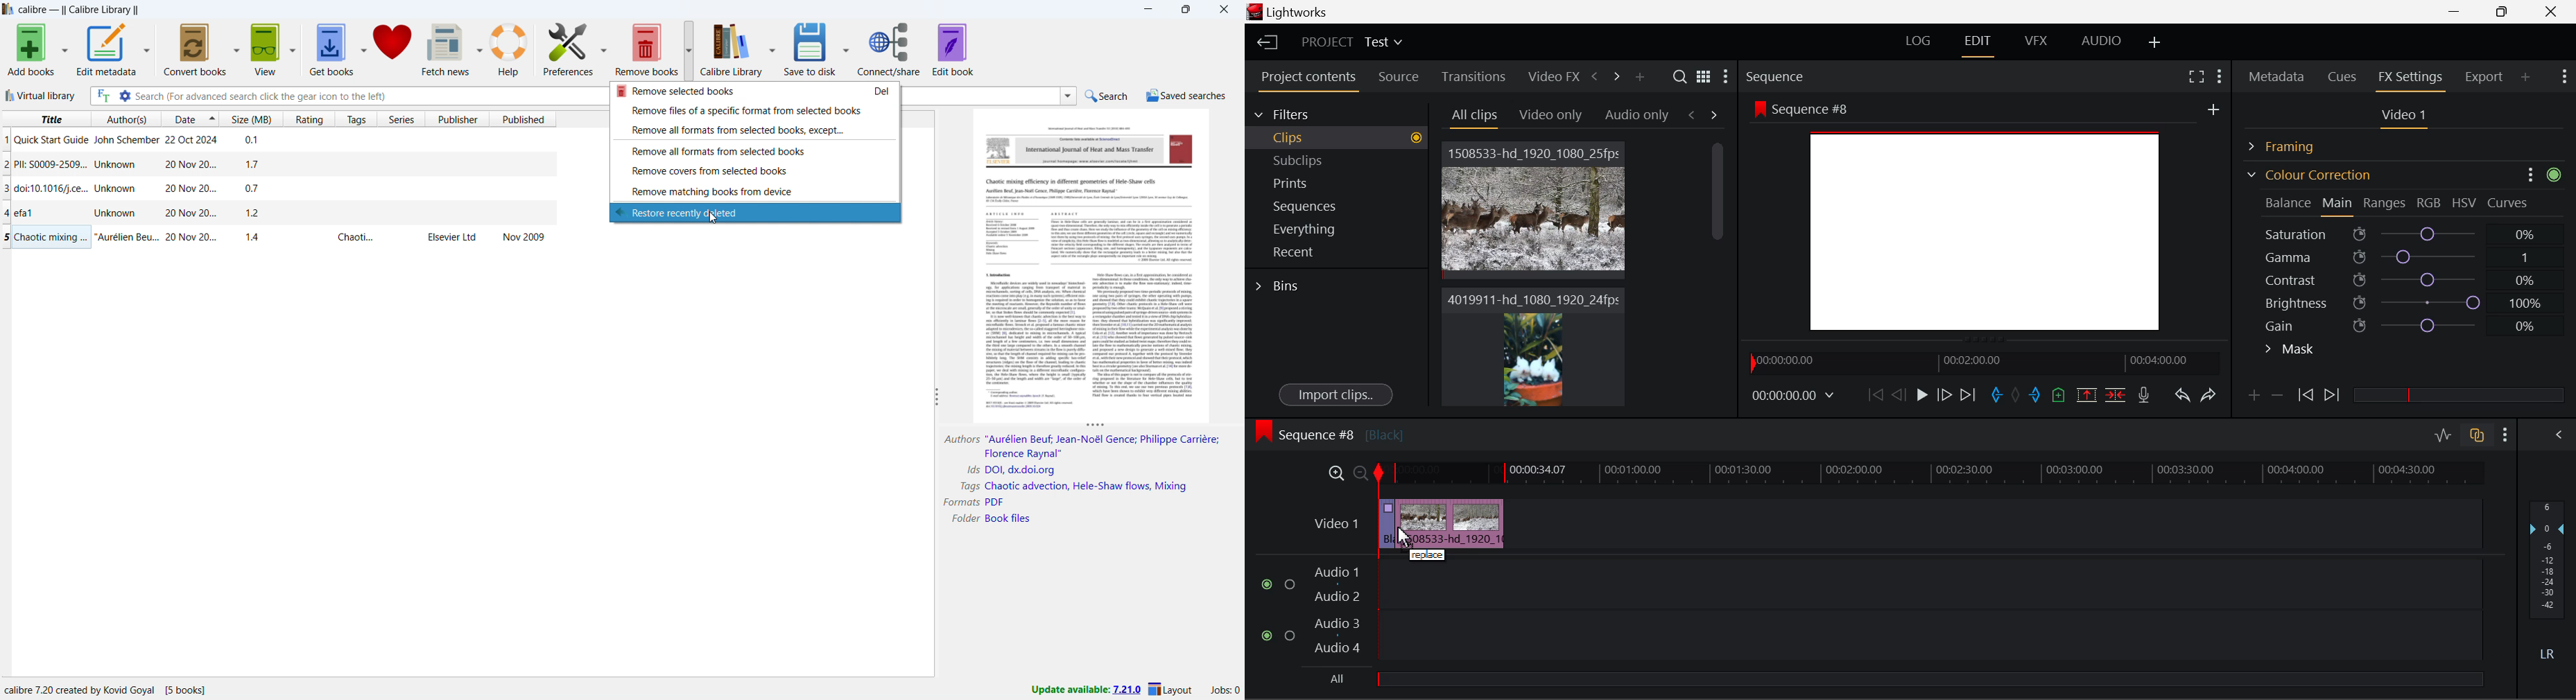  Describe the element at coordinates (1352, 43) in the screenshot. I see `Project Title` at that location.